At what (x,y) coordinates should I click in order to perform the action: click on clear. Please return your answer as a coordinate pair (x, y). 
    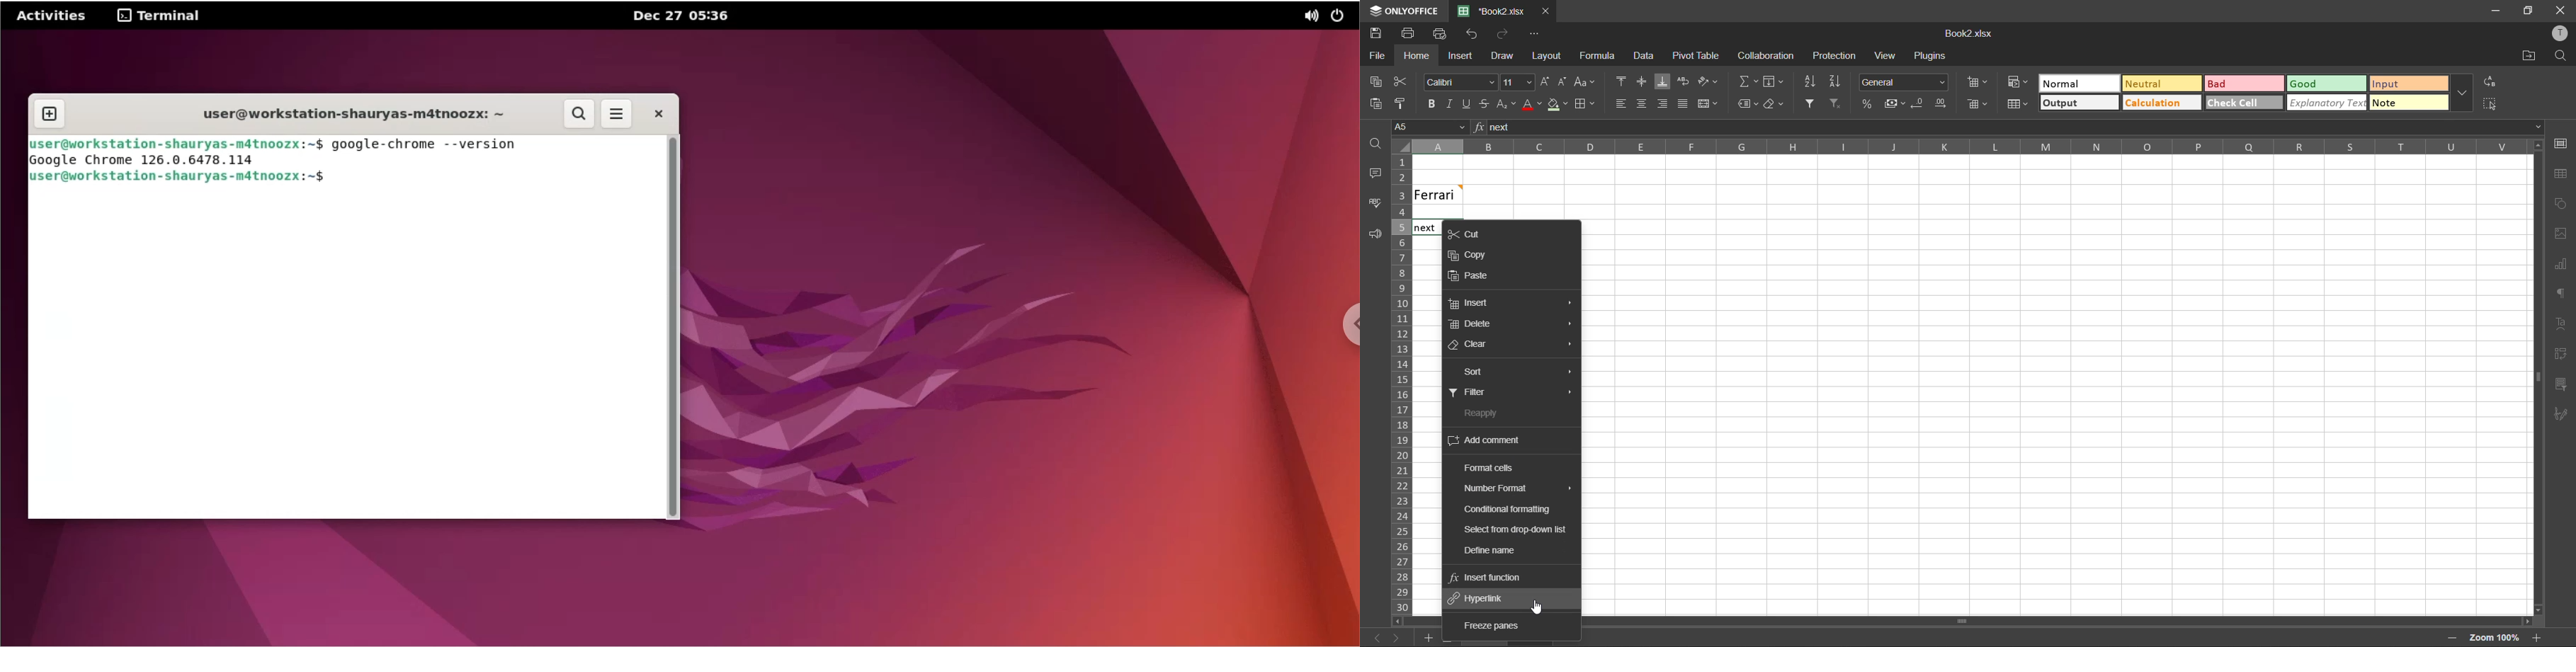
    Looking at the image, I should click on (1474, 344).